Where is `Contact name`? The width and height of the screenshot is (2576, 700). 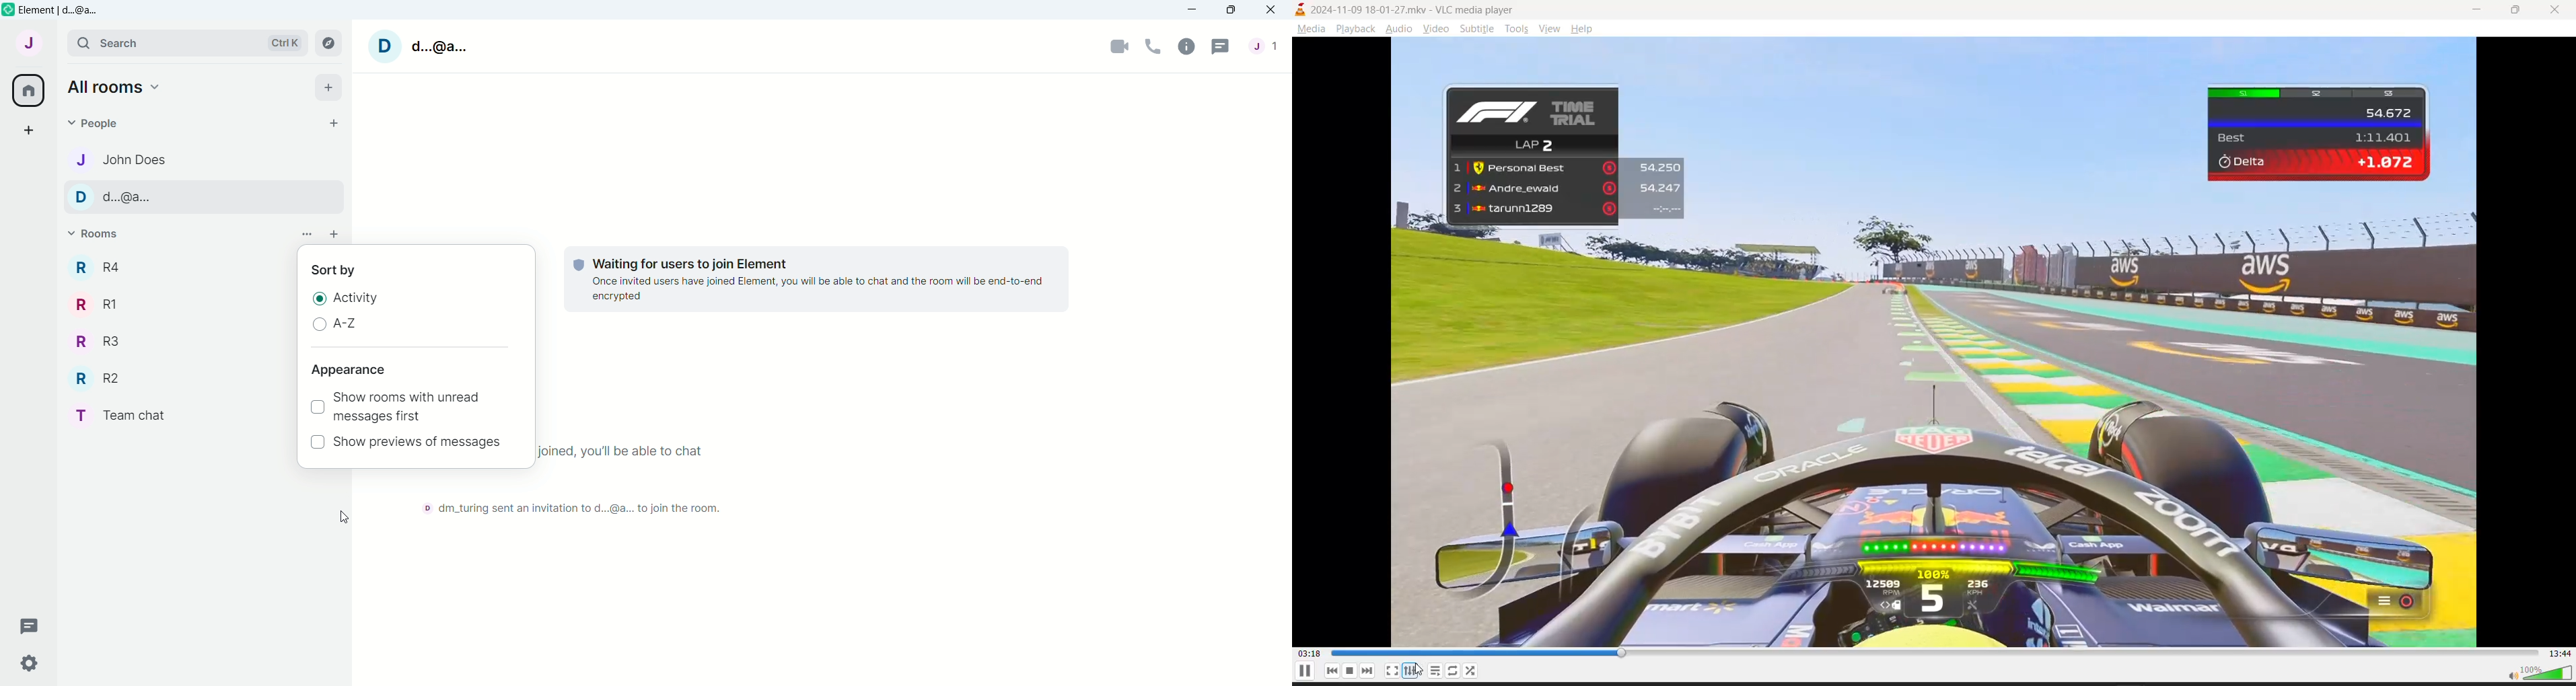 Contact name is located at coordinates (146, 196).